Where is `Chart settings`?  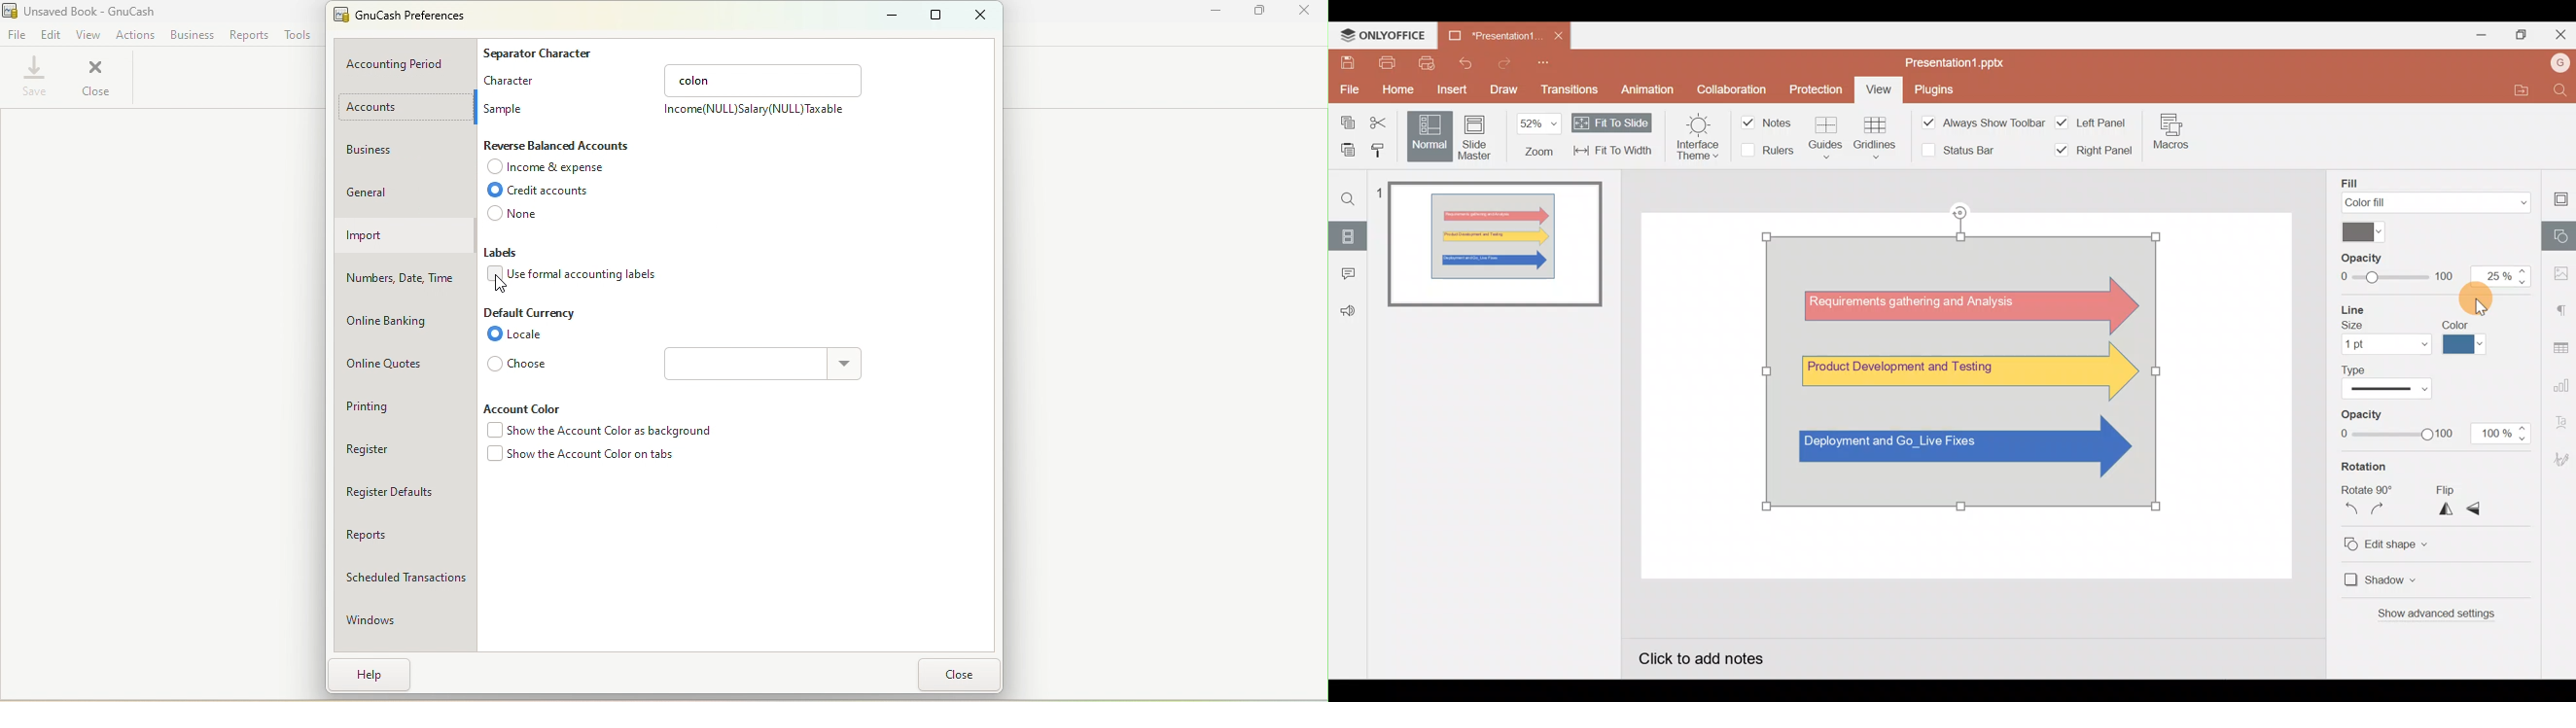
Chart settings is located at coordinates (2562, 381).